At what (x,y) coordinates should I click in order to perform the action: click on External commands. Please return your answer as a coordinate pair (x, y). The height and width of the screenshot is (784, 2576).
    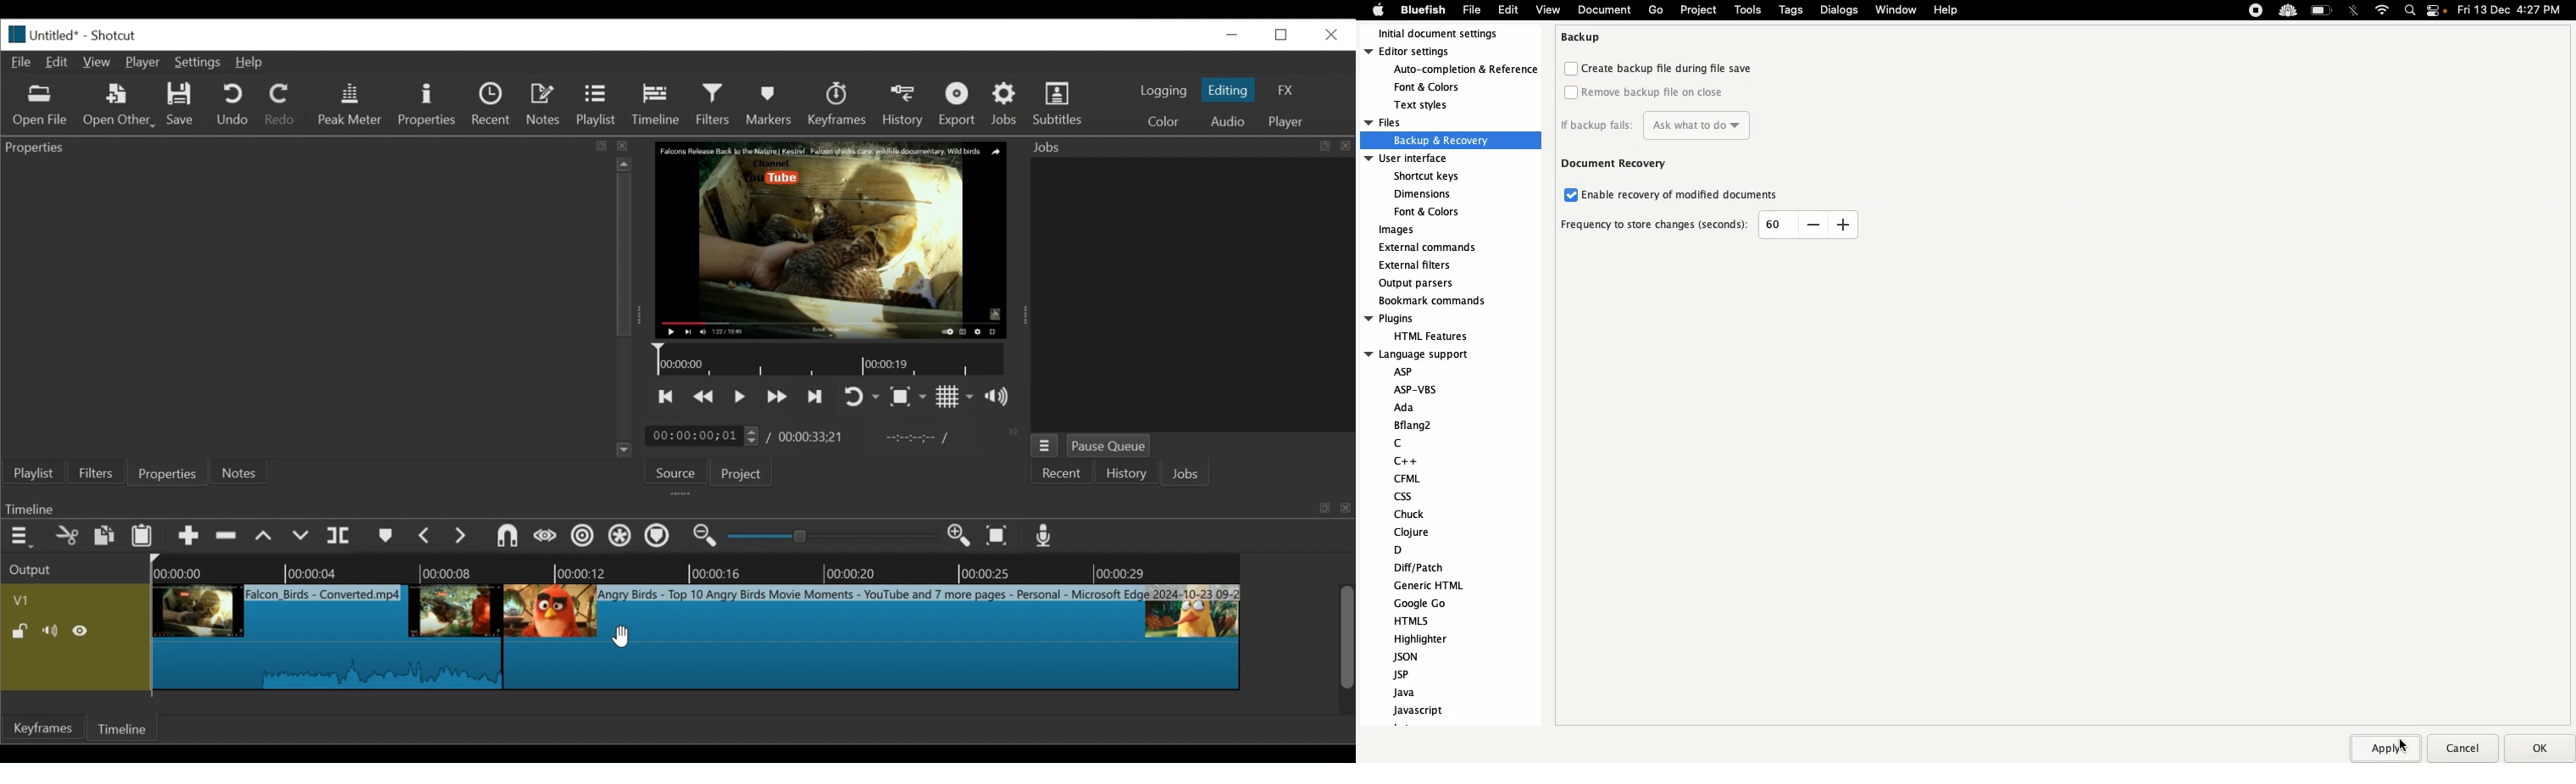
    Looking at the image, I should click on (1435, 248).